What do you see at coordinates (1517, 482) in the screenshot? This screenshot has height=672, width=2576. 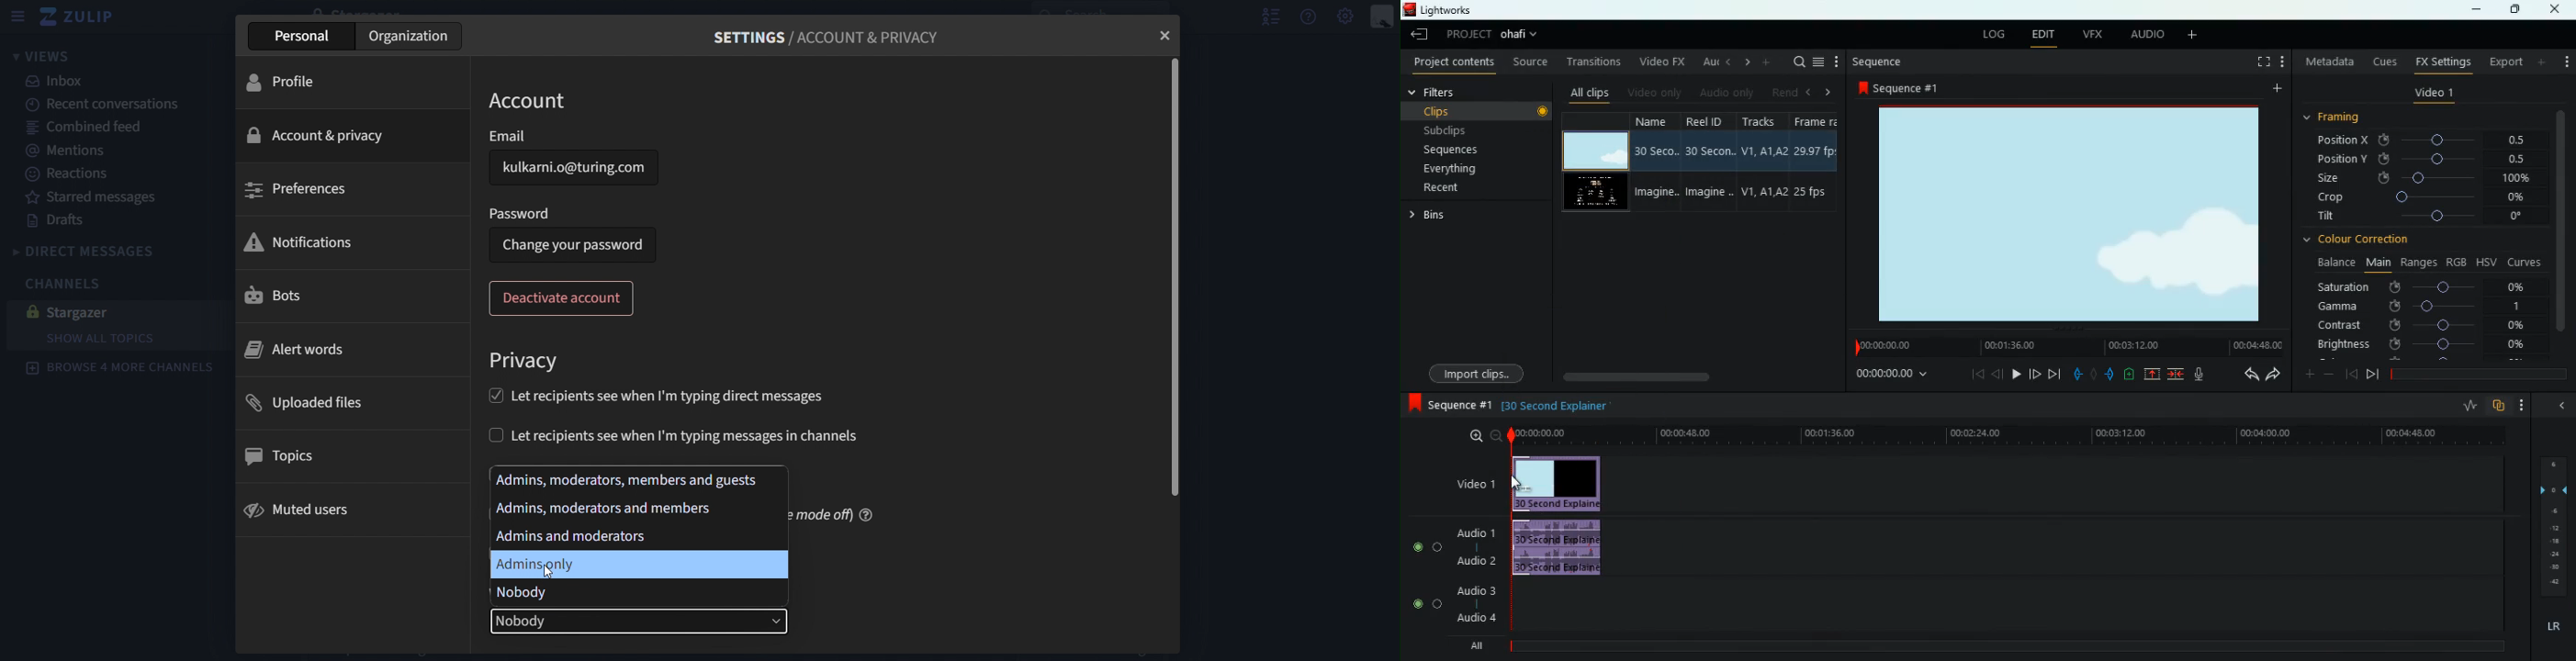 I see `cursor` at bounding box center [1517, 482].